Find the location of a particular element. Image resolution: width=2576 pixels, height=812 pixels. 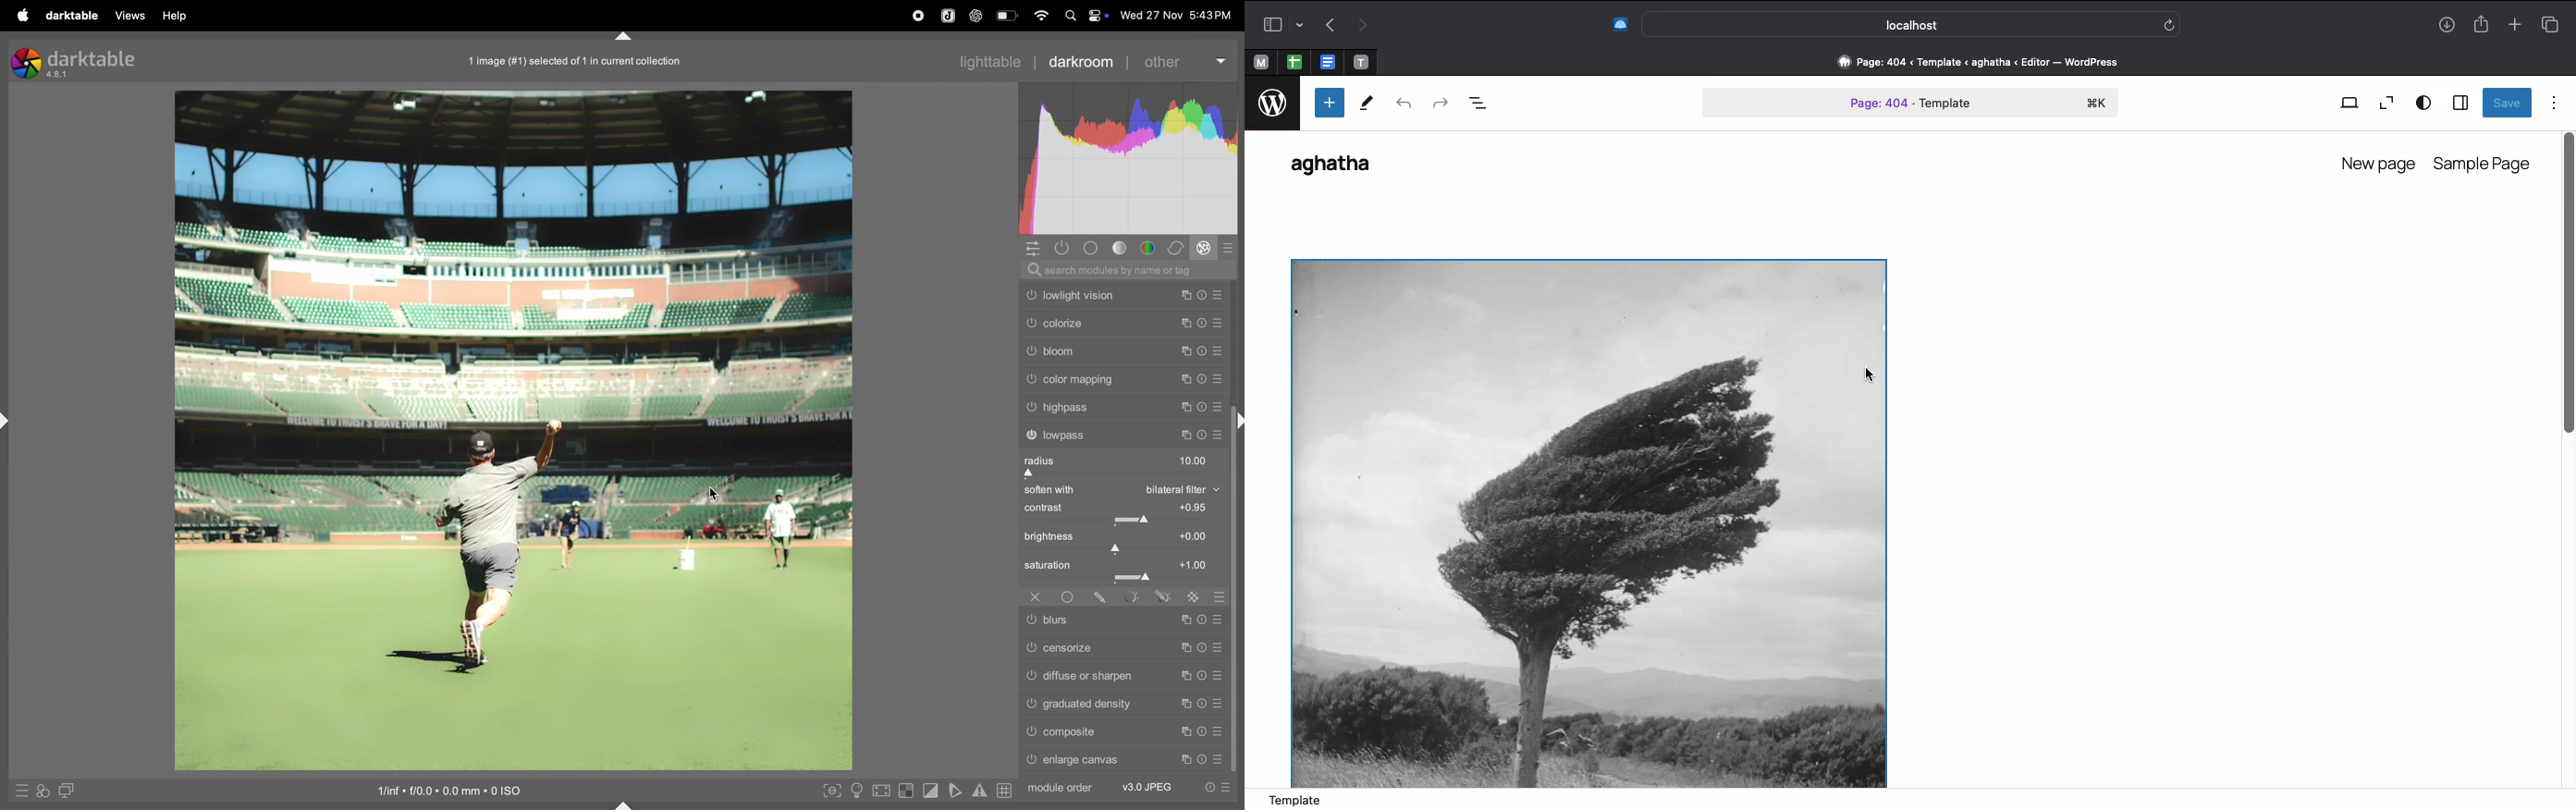

record is located at coordinates (916, 16).